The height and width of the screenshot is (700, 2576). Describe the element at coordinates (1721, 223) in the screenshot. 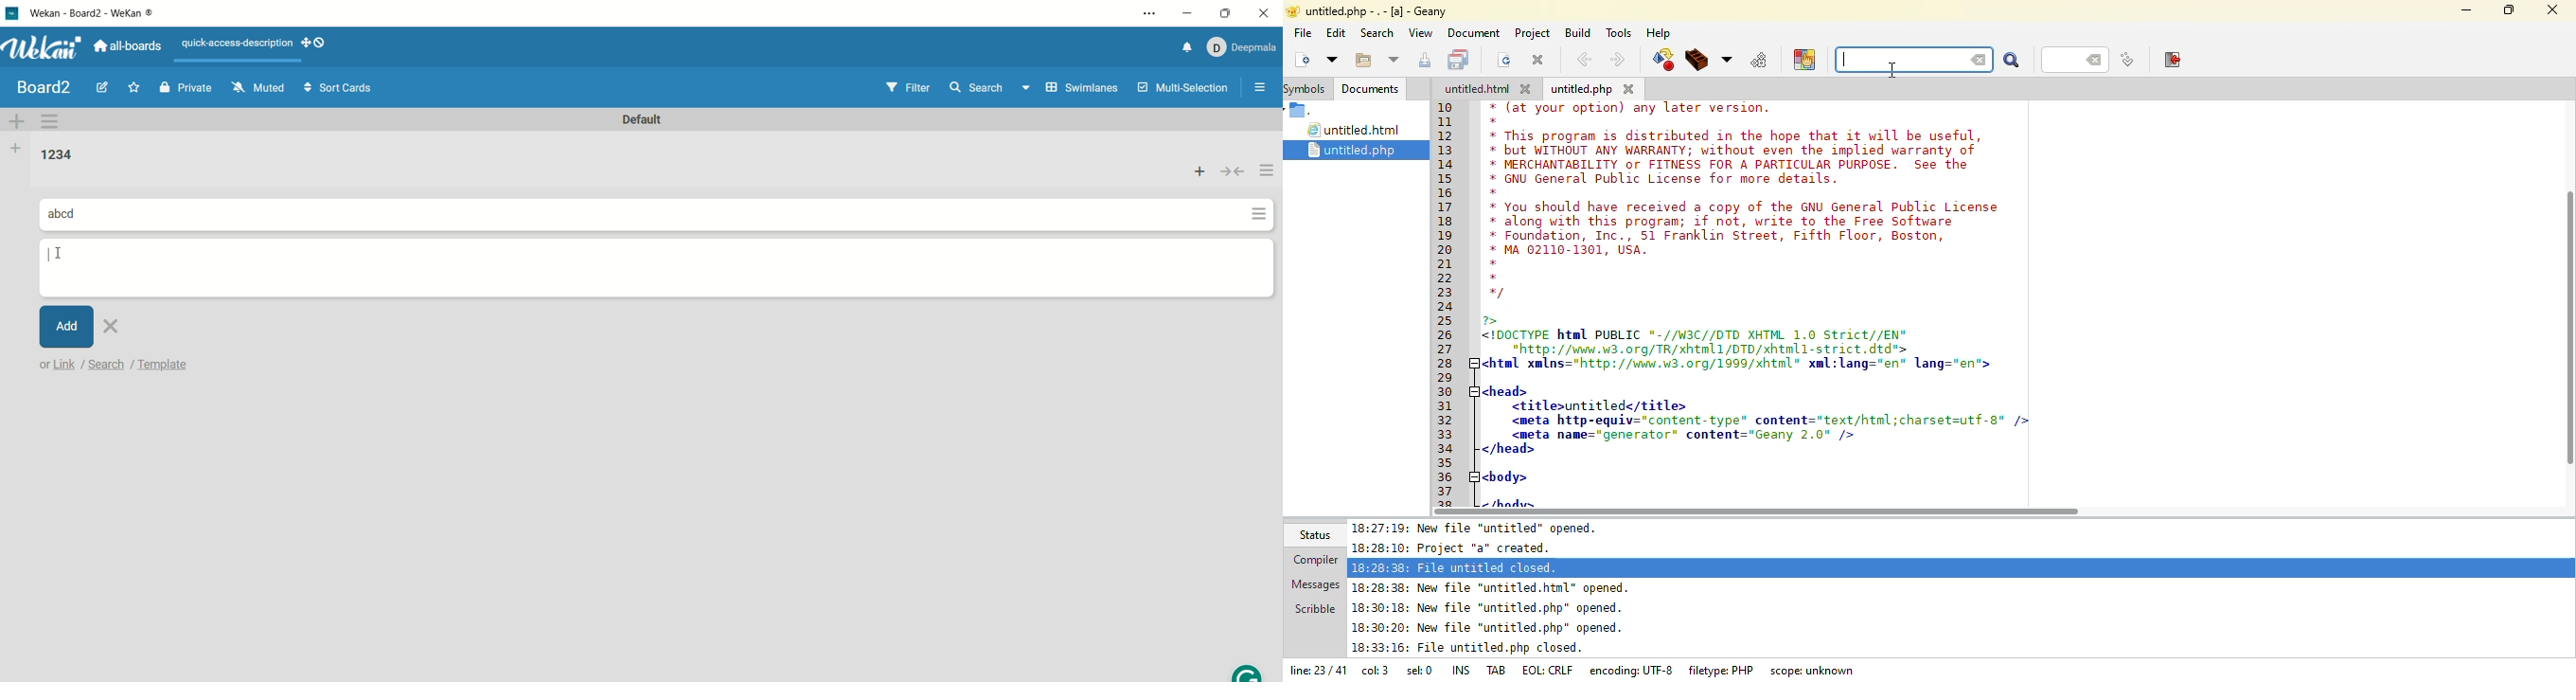

I see `* along with this program; if not, write to the Free Software` at that location.